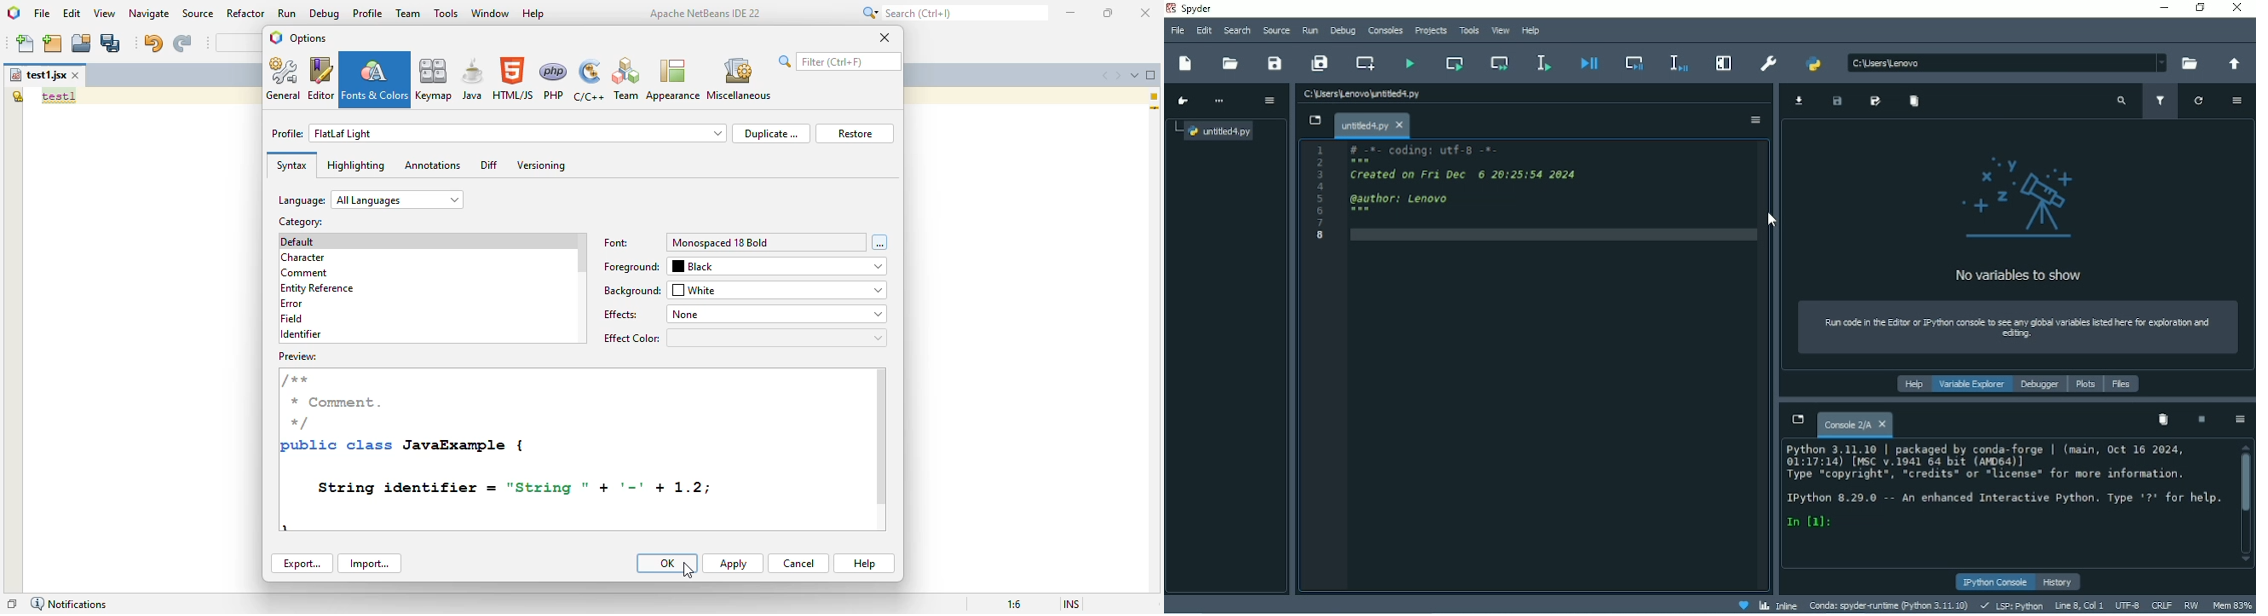 The image size is (2268, 616). I want to click on Options, so click(2237, 101).